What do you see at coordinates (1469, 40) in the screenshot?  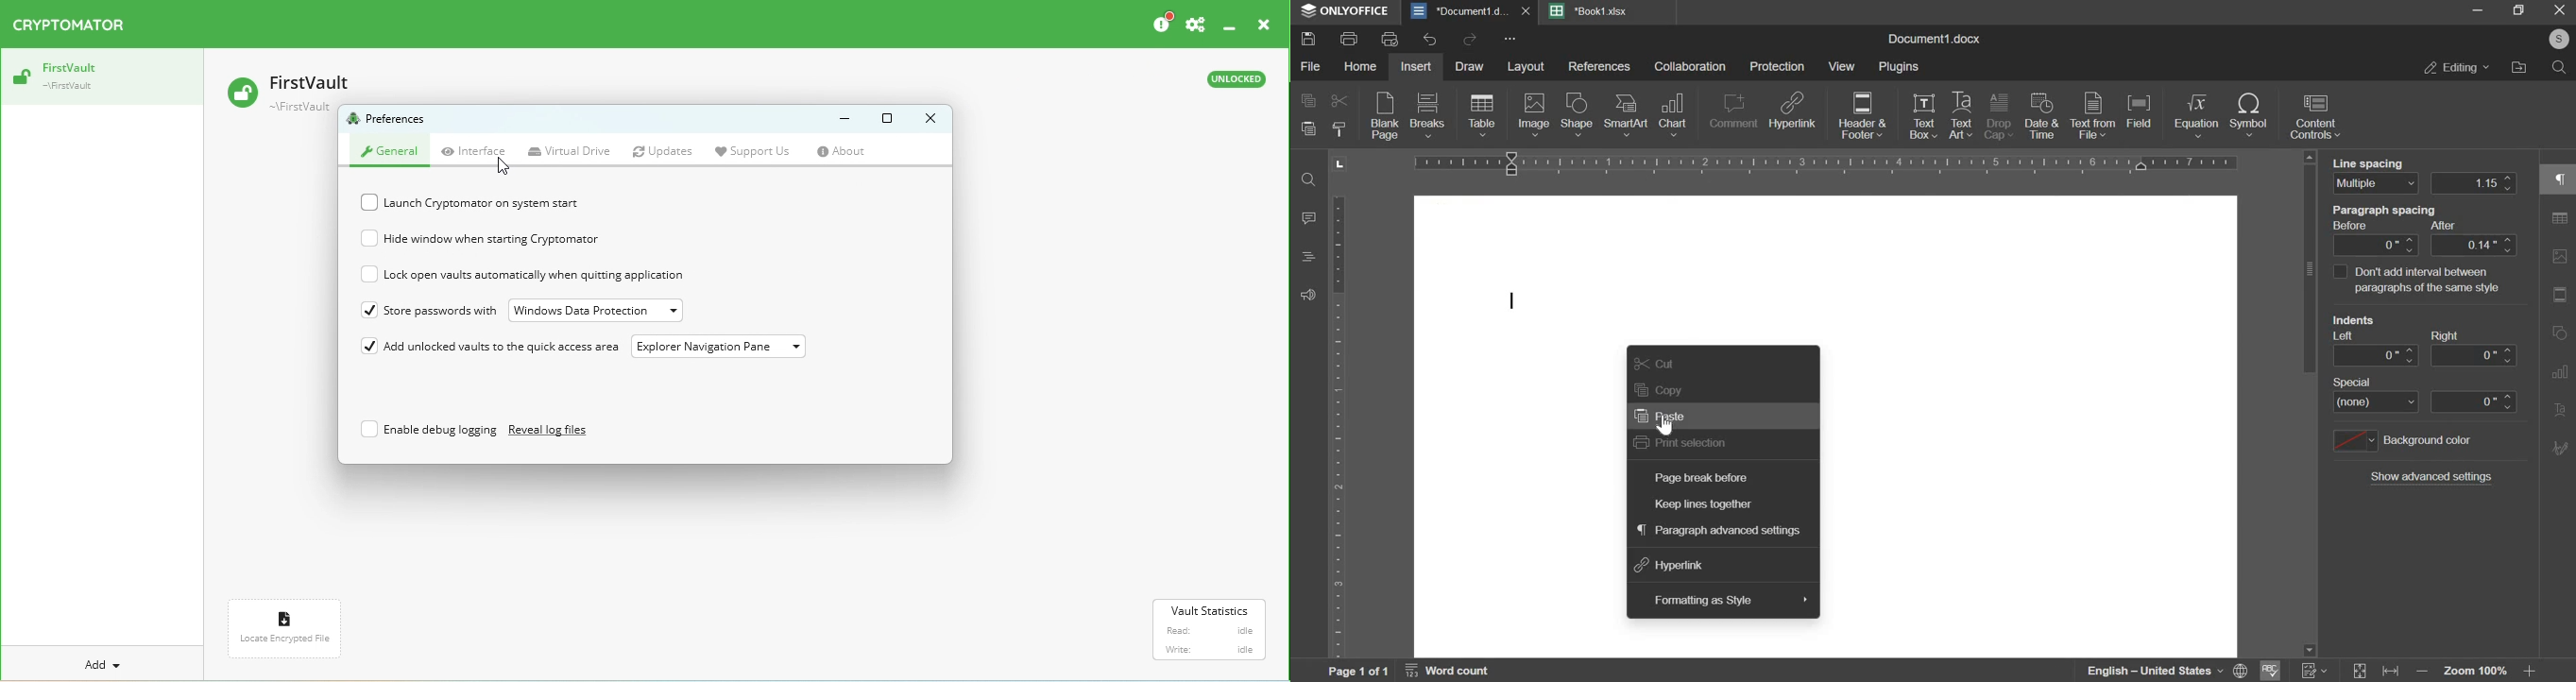 I see `redo` at bounding box center [1469, 40].